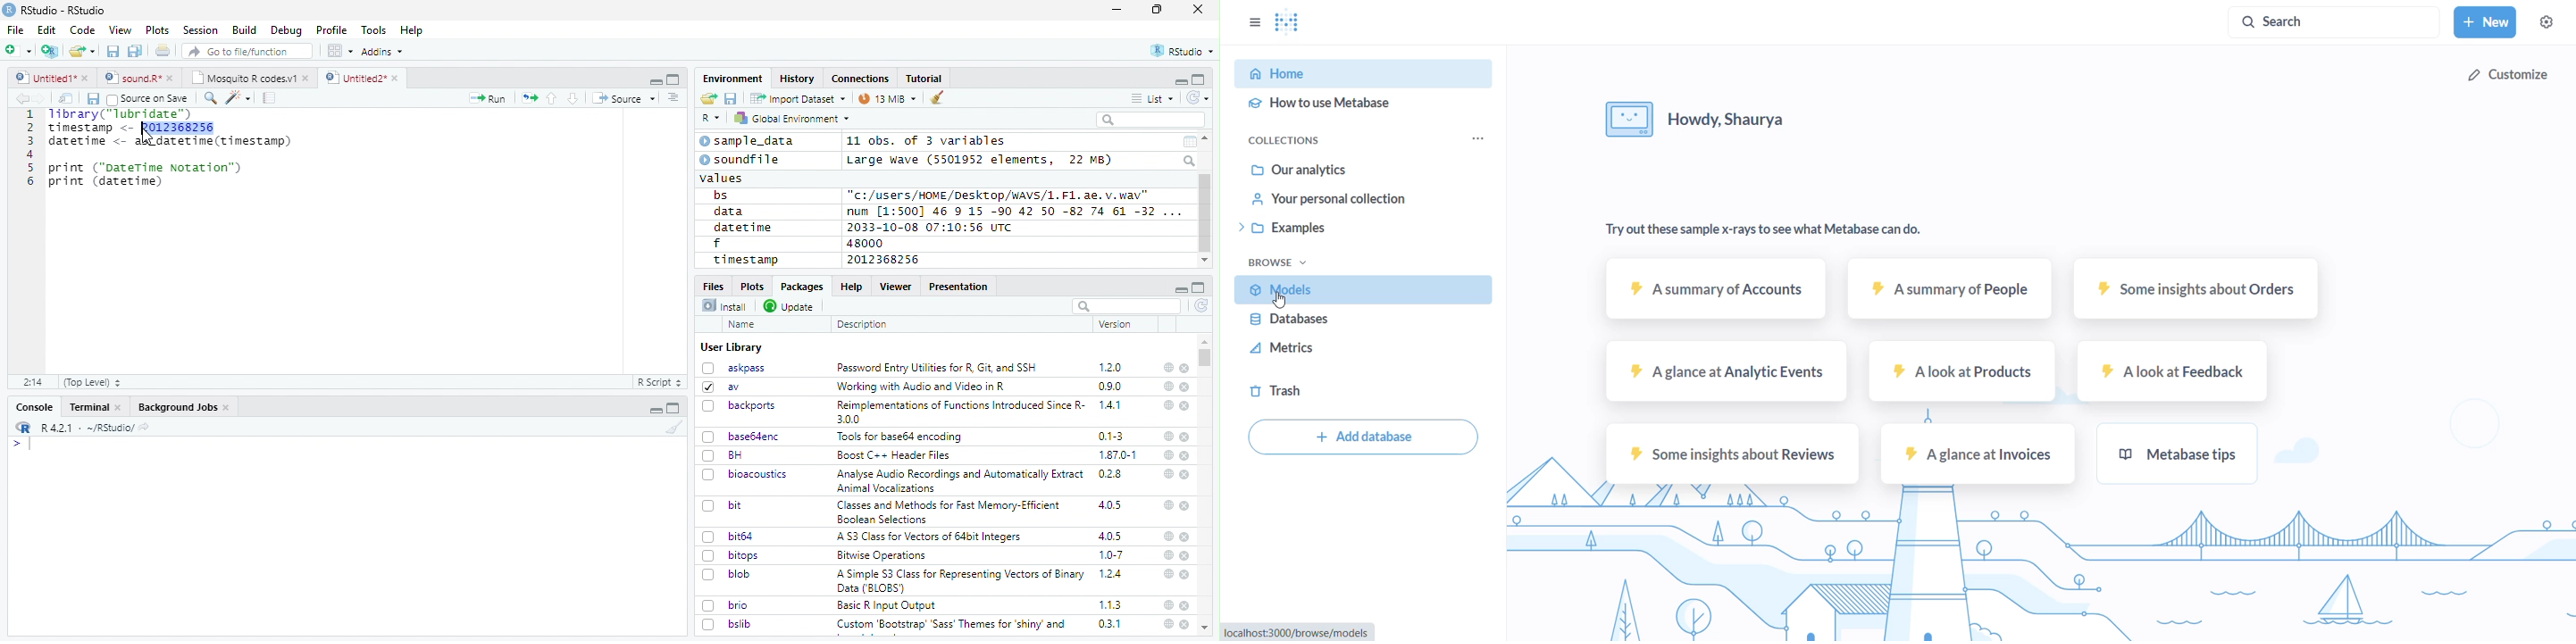  Describe the element at coordinates (658, 383) in the screenshot. I see `R Script` at that location.